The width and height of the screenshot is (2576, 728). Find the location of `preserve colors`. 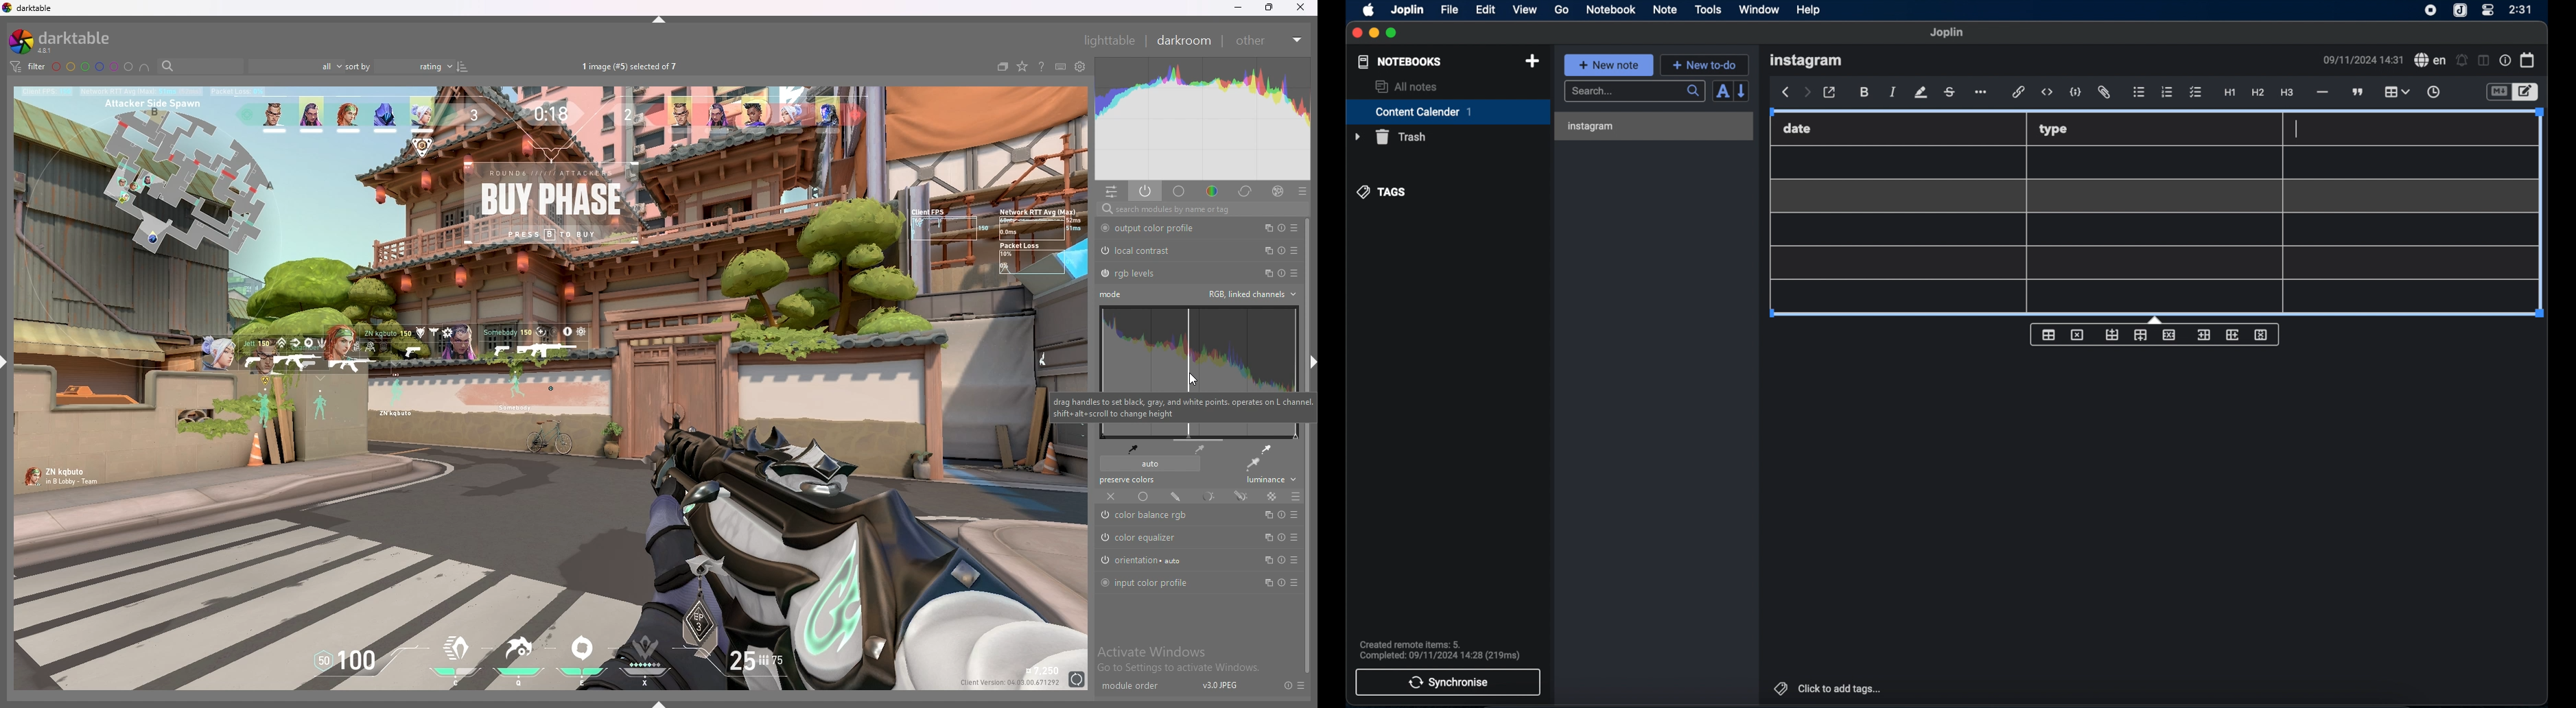

preserve colors is located at coordinates (1129, 480).